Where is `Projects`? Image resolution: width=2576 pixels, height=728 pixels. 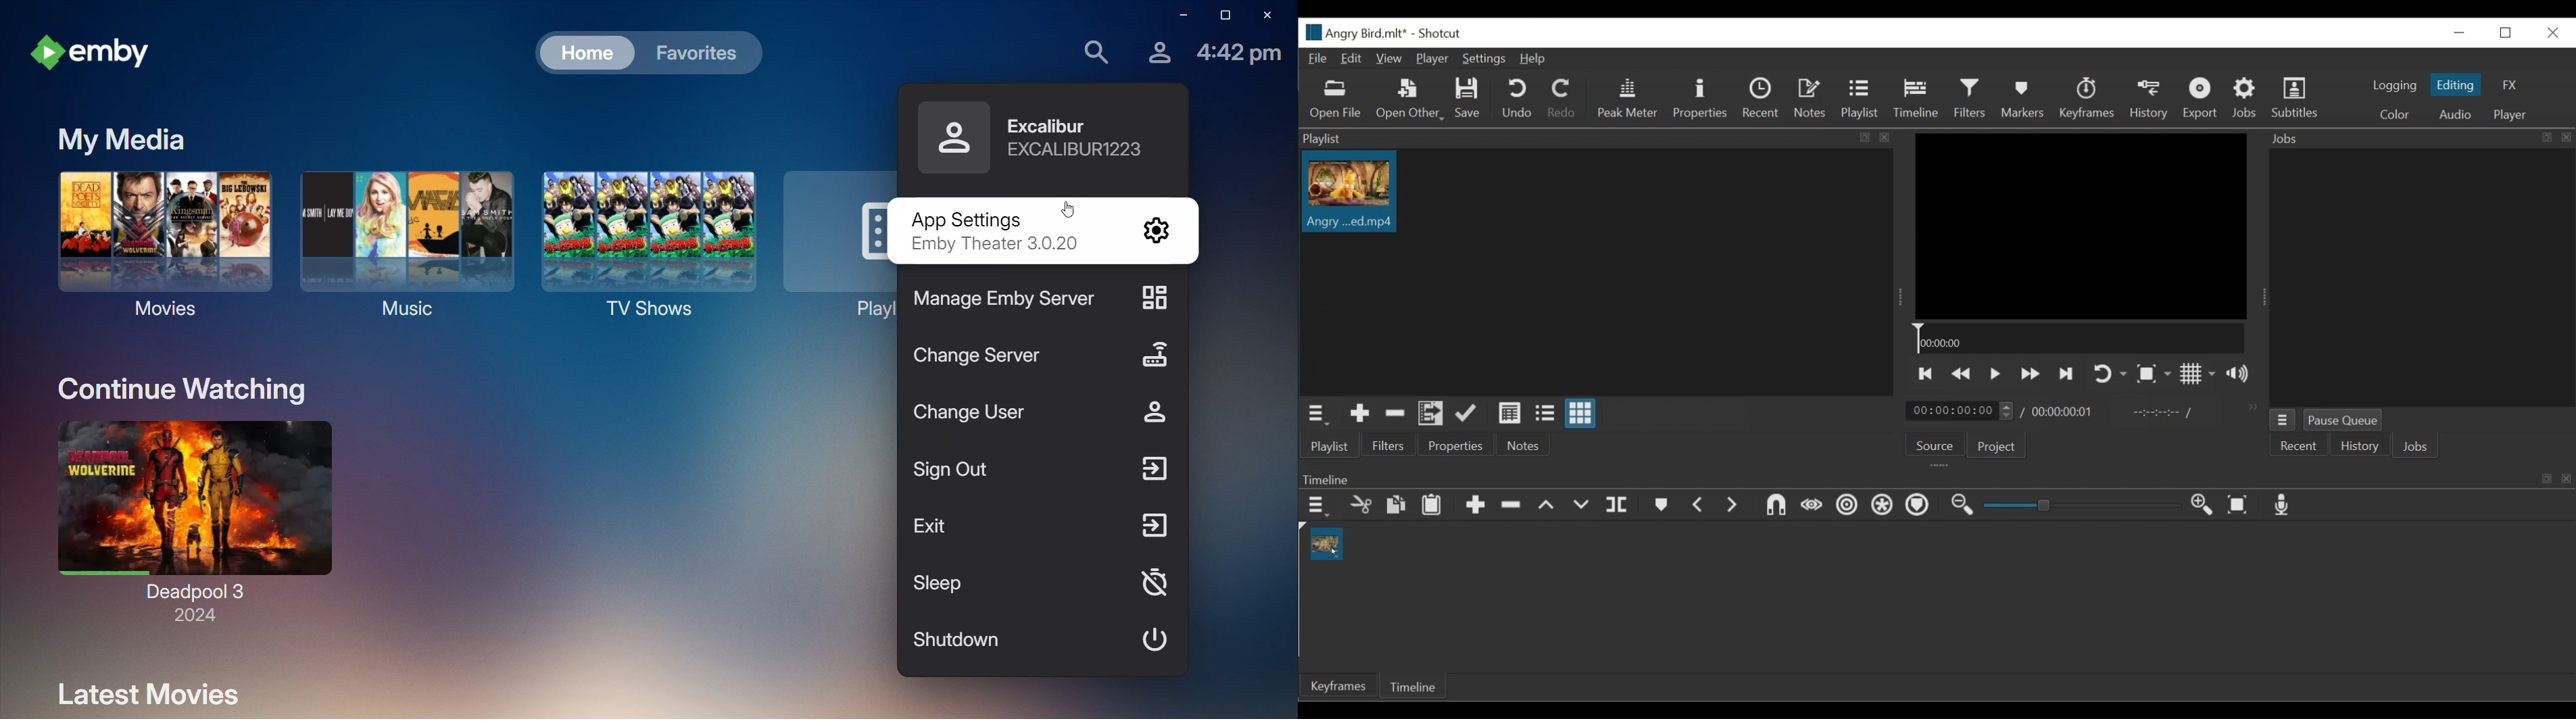 Projects is located at coordinates (1998, 445).